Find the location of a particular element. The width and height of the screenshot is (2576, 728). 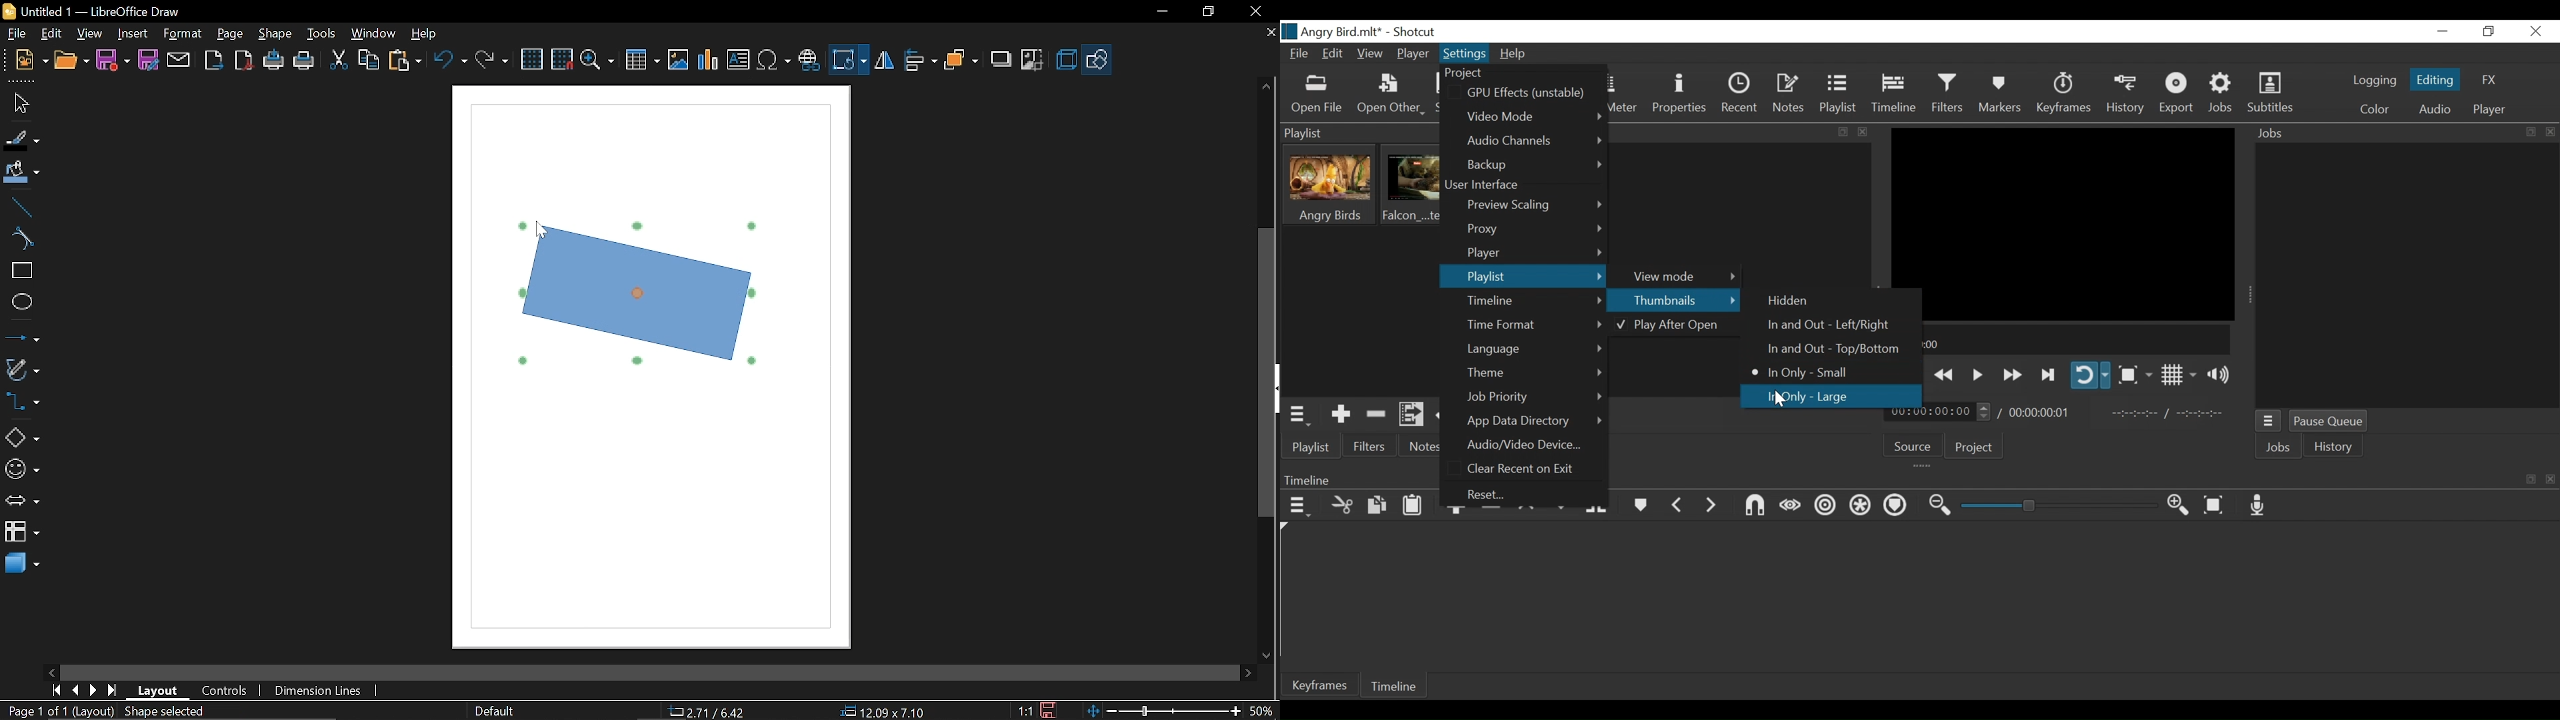

File name is located at coordinates (1333, 31).